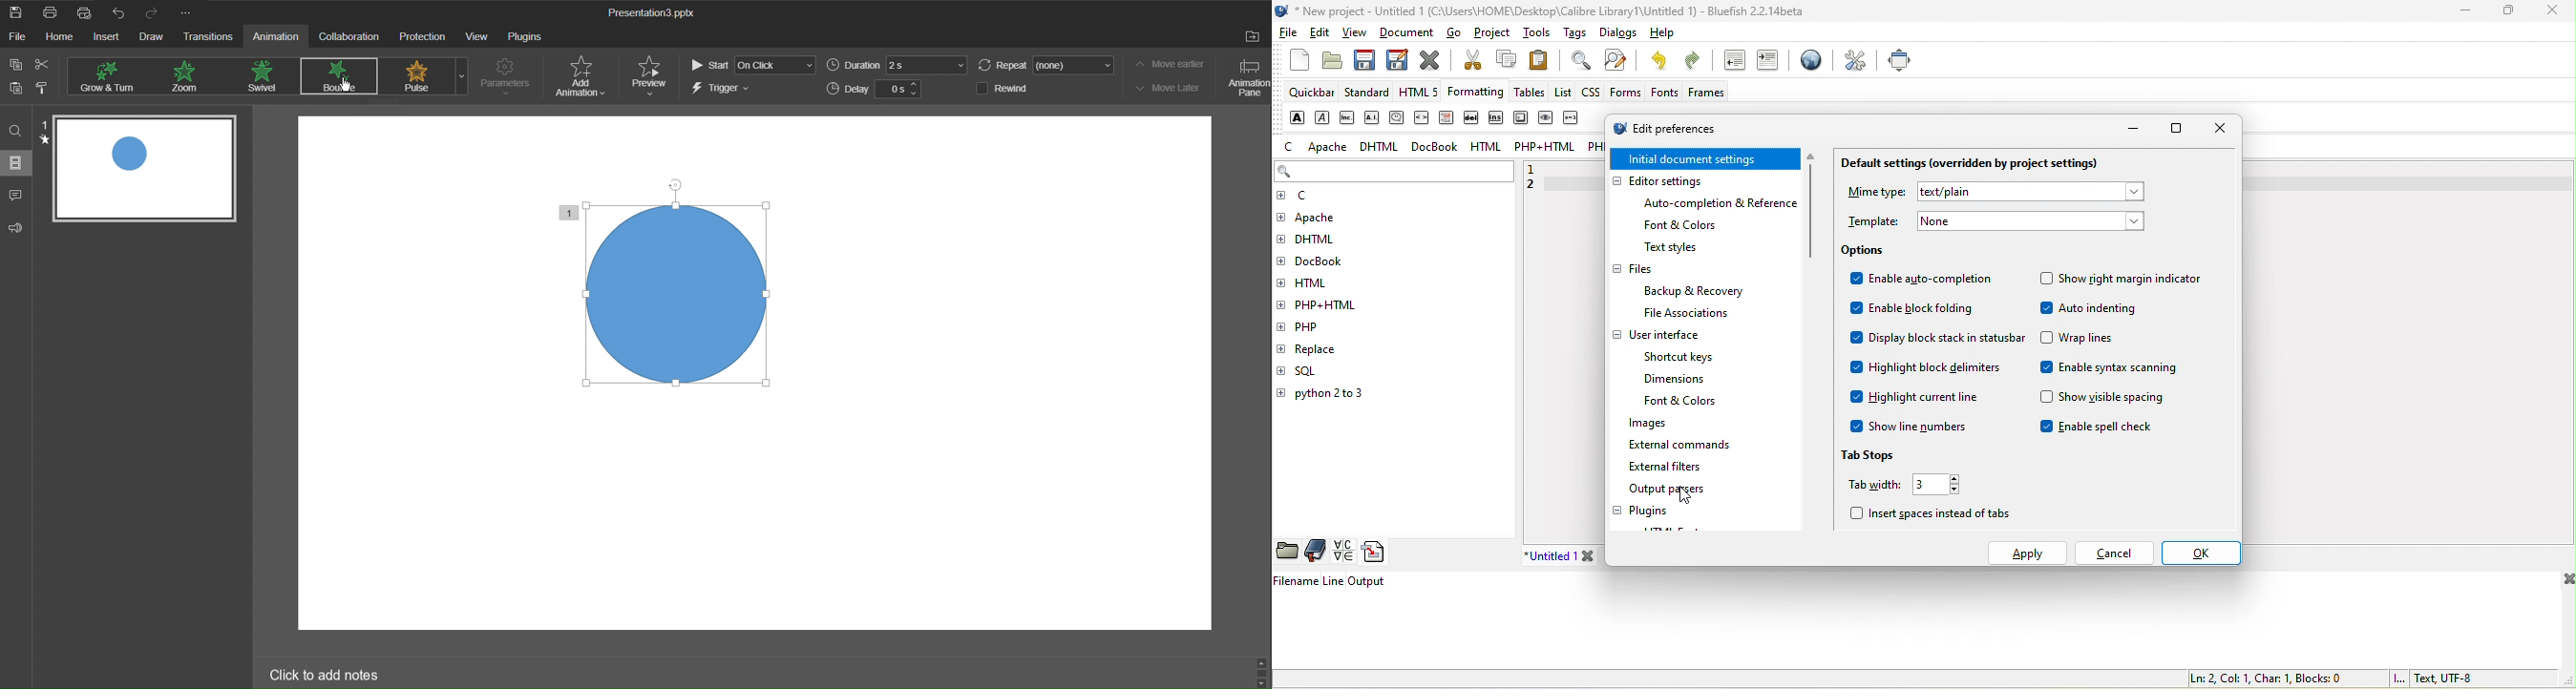 This screenshot has width=2576, height=700. I want to click on more Animations, so click(462, 76).